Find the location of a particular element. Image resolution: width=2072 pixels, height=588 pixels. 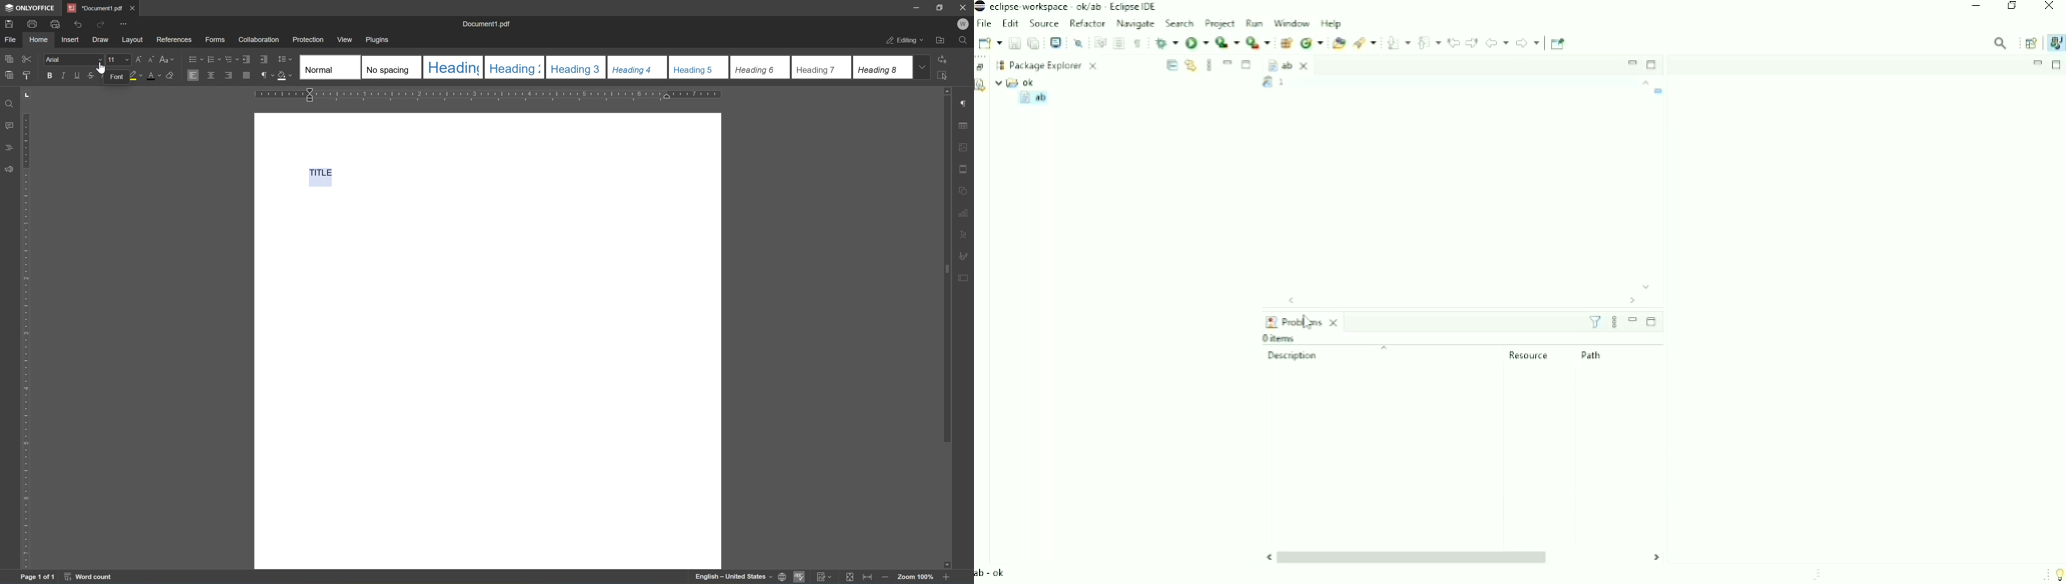

onlyoffice is located at coordinates (31, 8).